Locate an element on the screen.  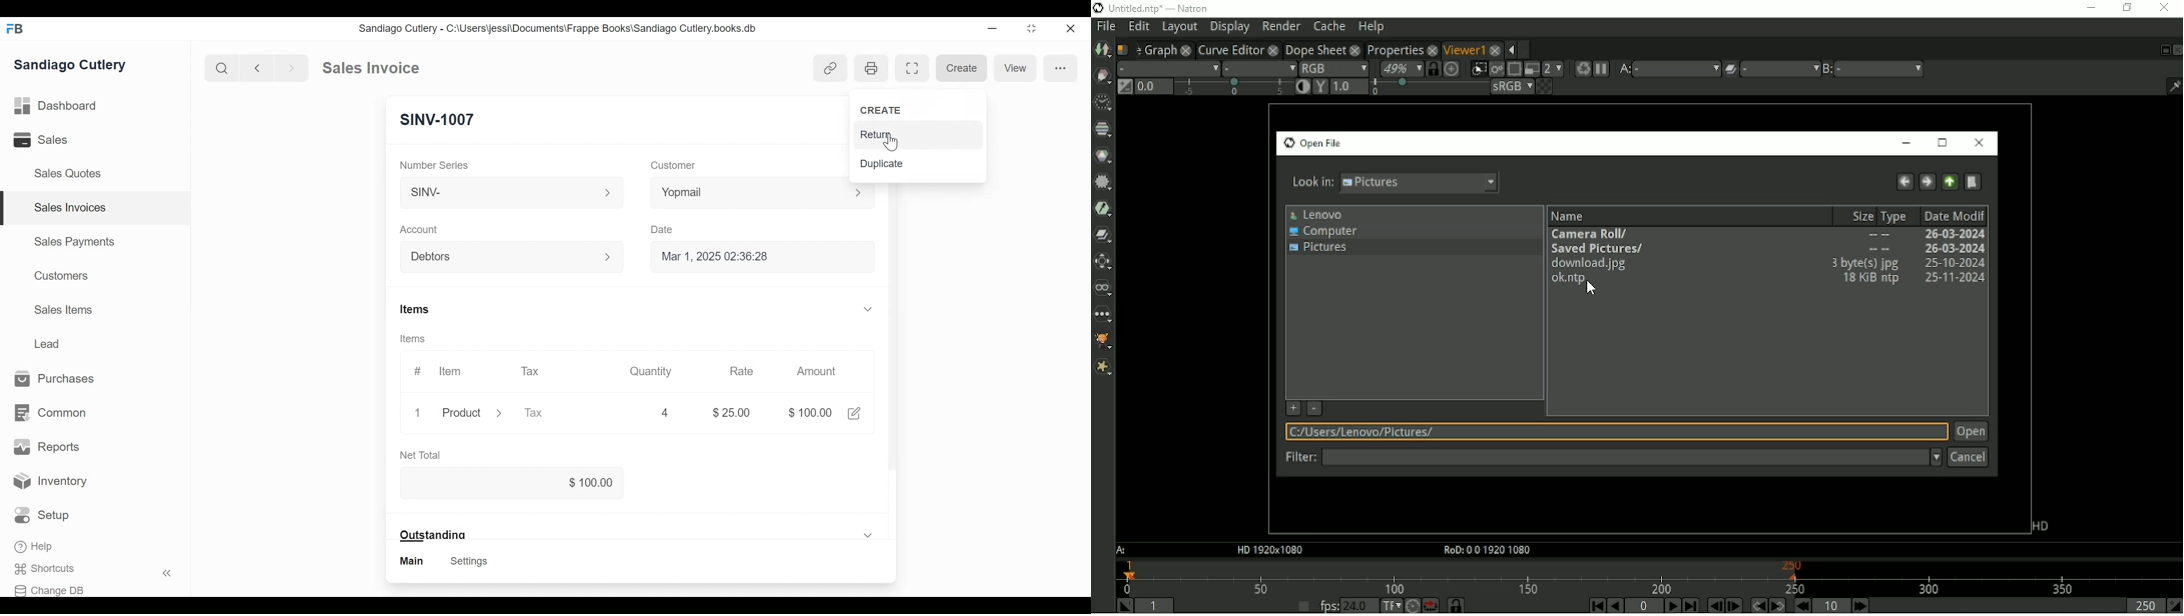
Behaviour is located at coordinates (1430, 605).